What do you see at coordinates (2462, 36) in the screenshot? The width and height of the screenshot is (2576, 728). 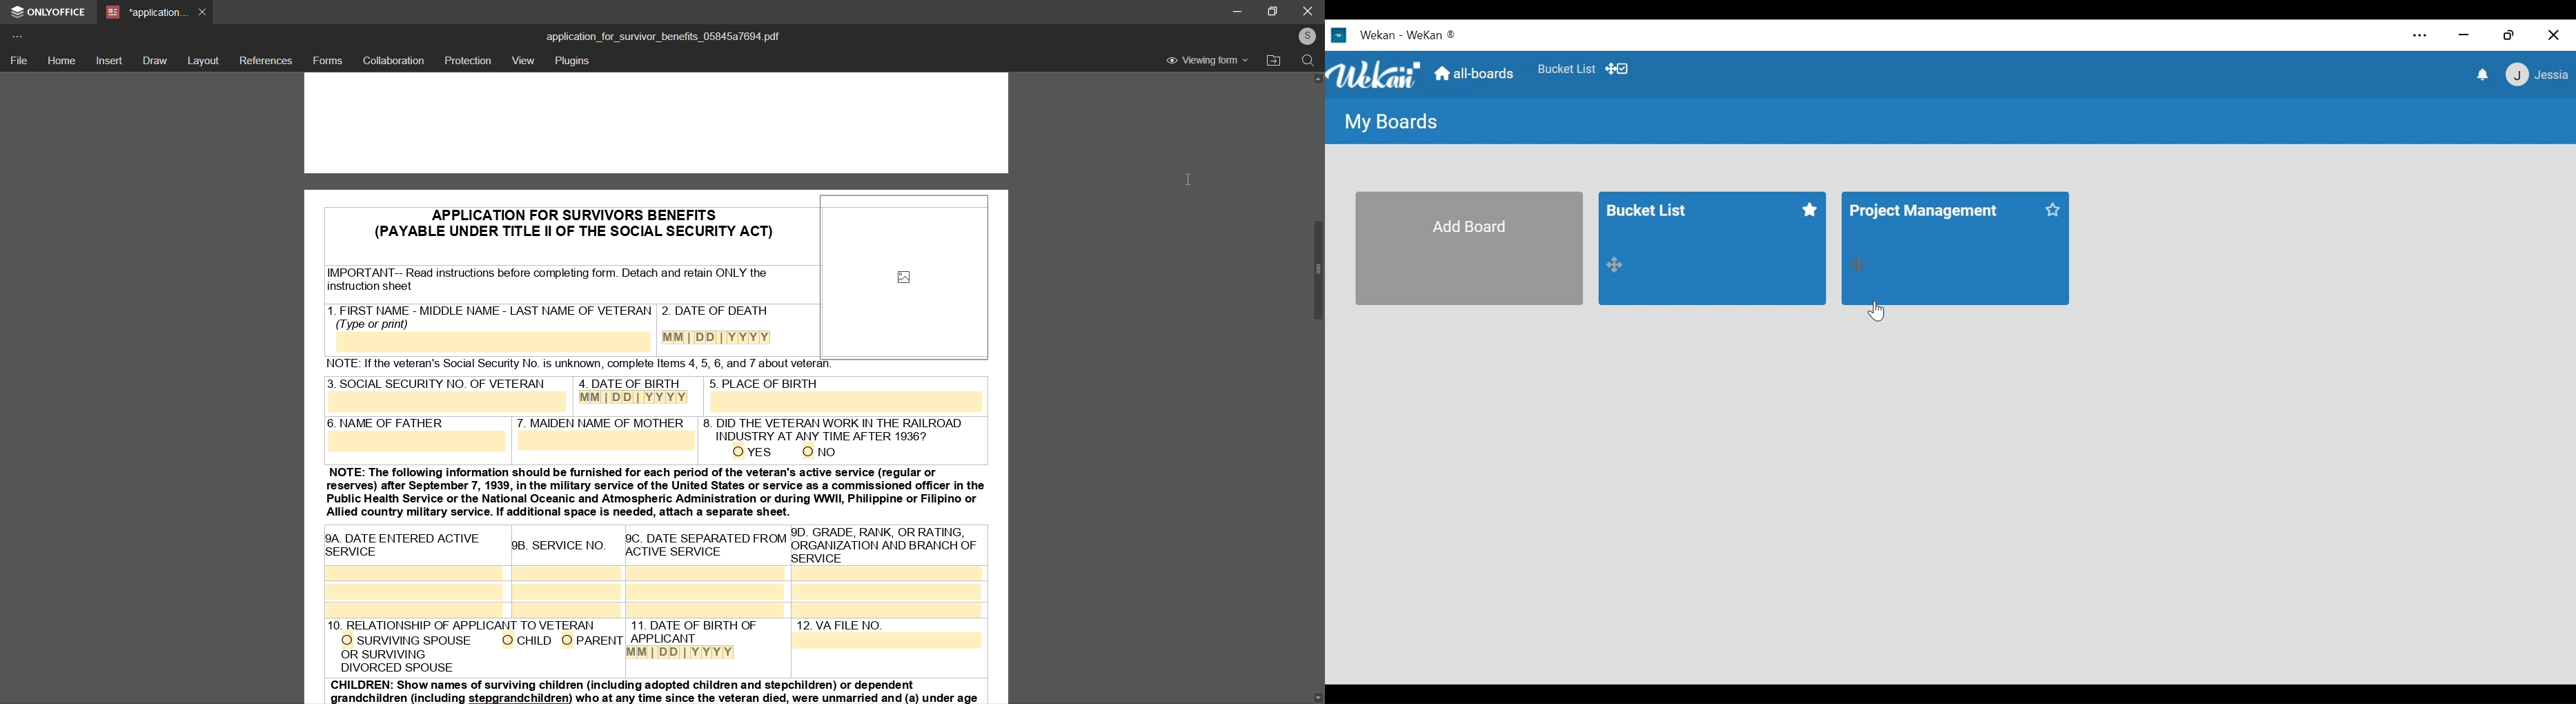 I see `minimize` at bounding box center [2462, 36].